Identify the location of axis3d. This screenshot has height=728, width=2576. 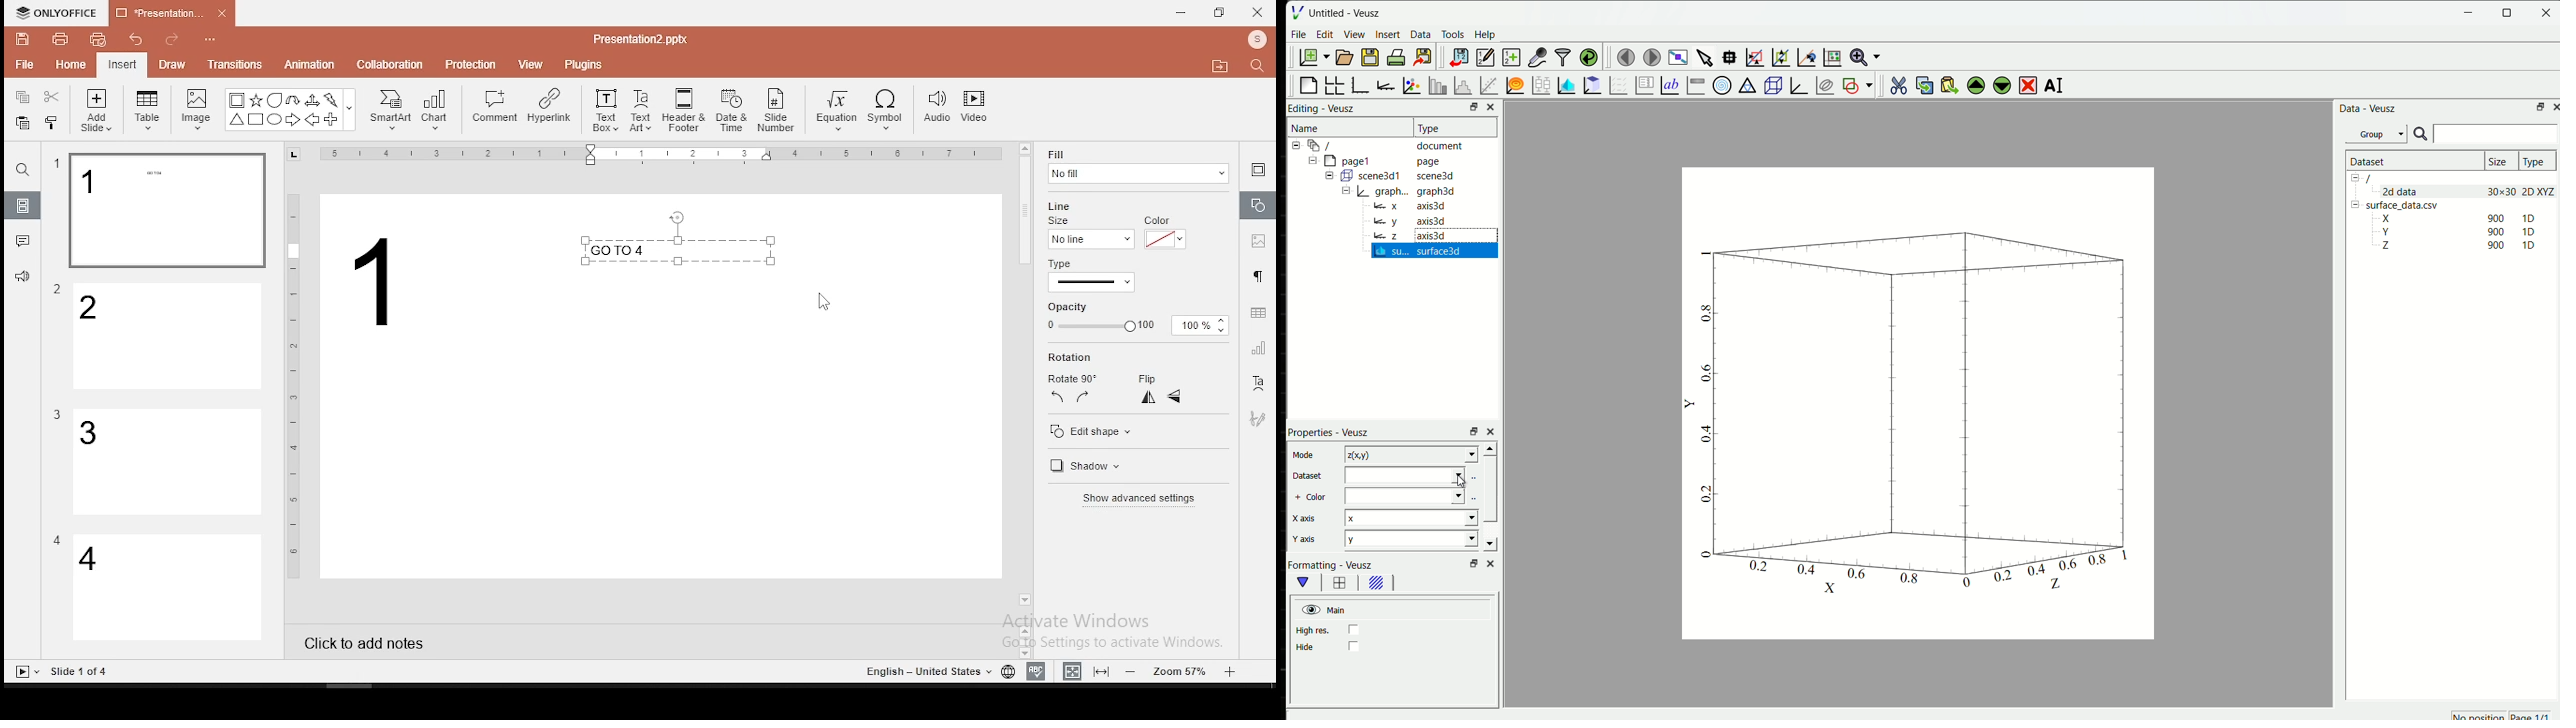
(1431, 221).